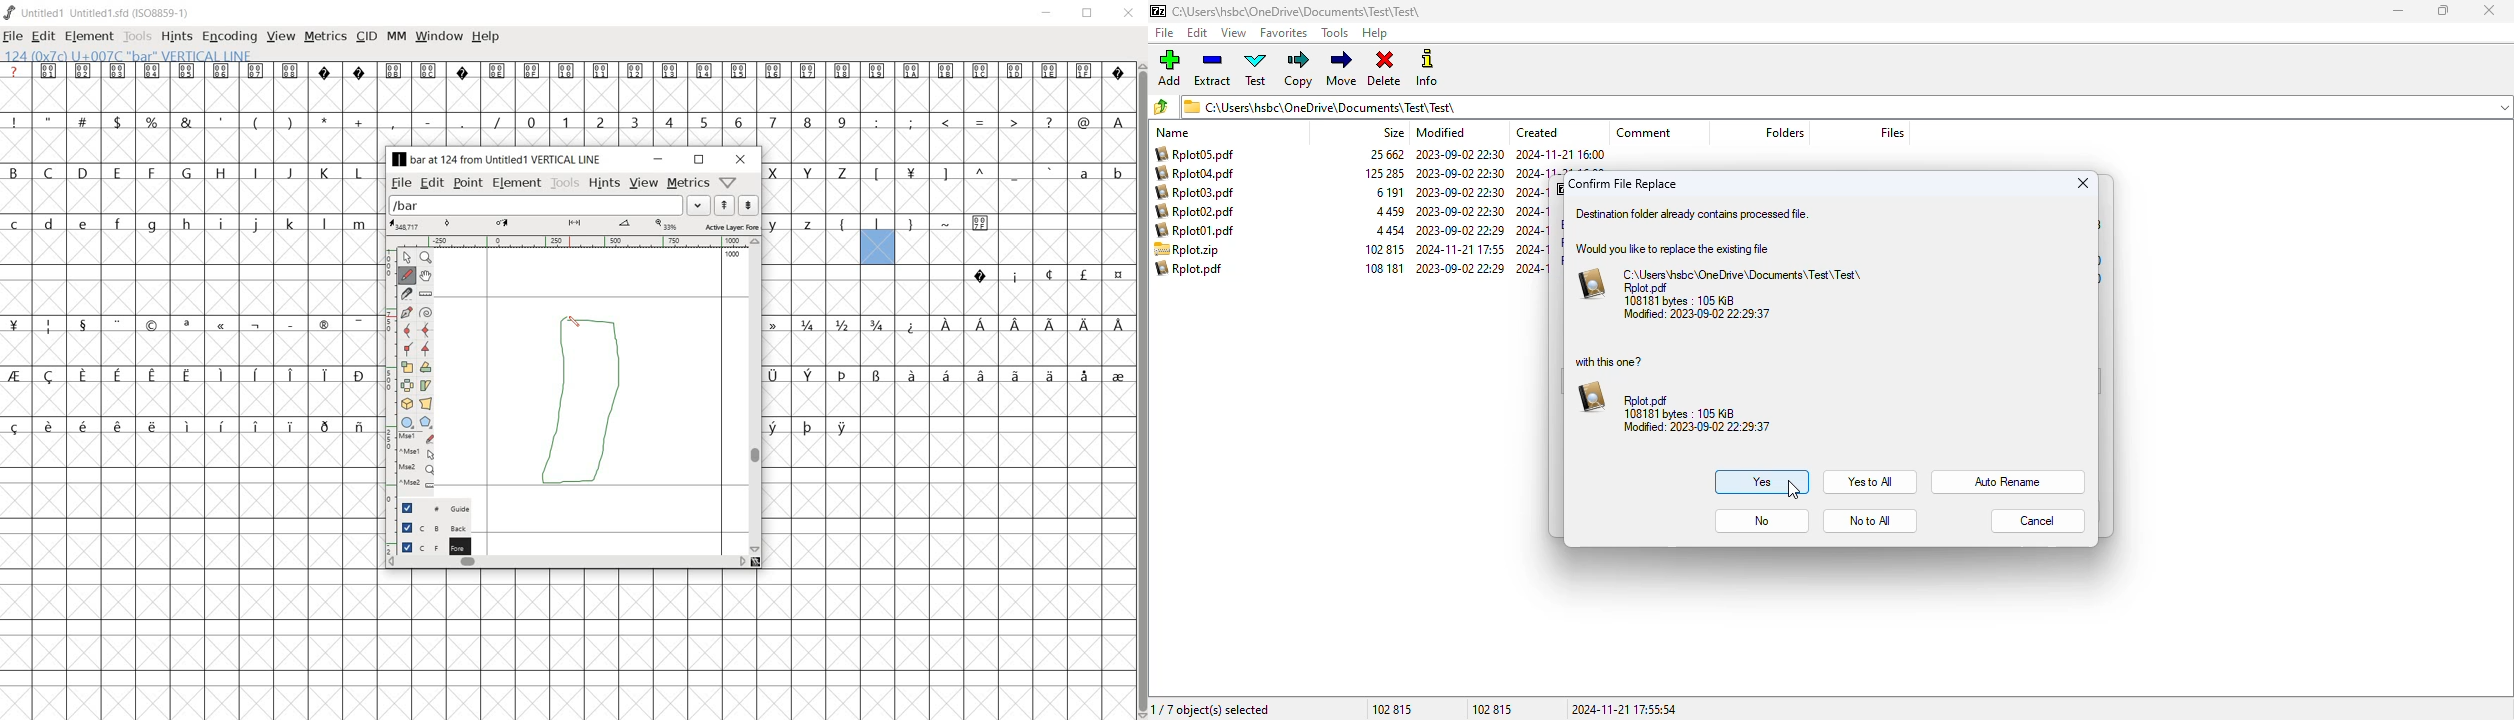  Describe the element at coordinates (1761, 483) in the screenshot. I see `Yes` at that location.